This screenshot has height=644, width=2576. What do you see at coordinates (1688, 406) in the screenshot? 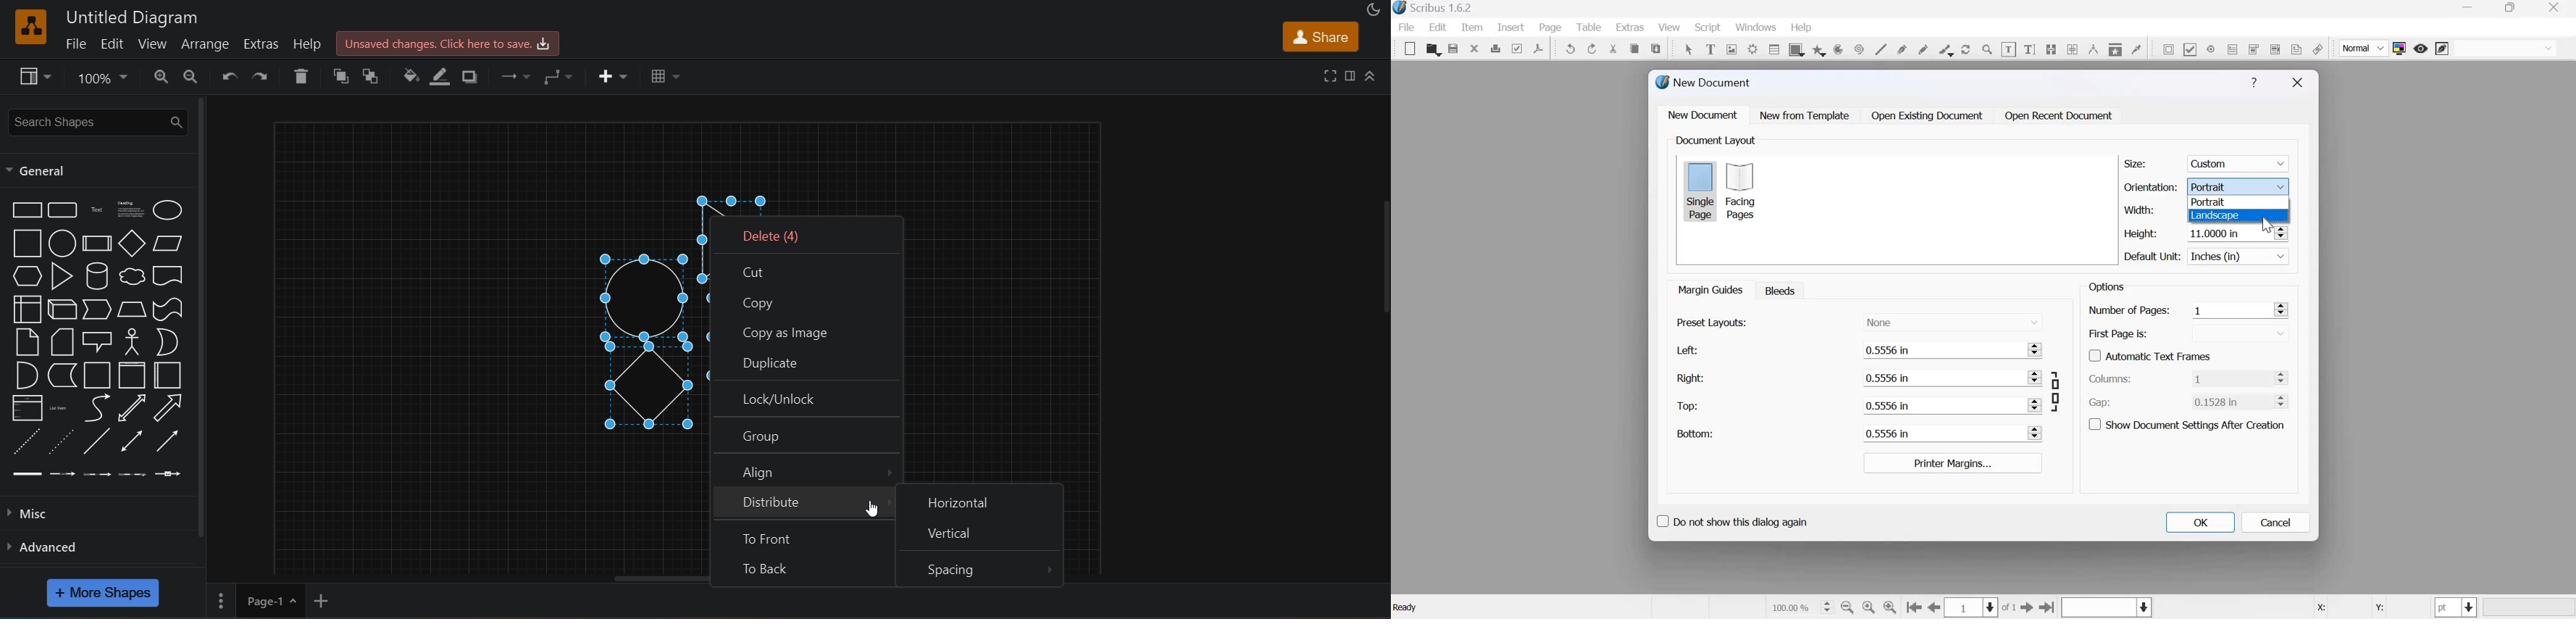
I see `Top:` at bounding box center [1688, 406].